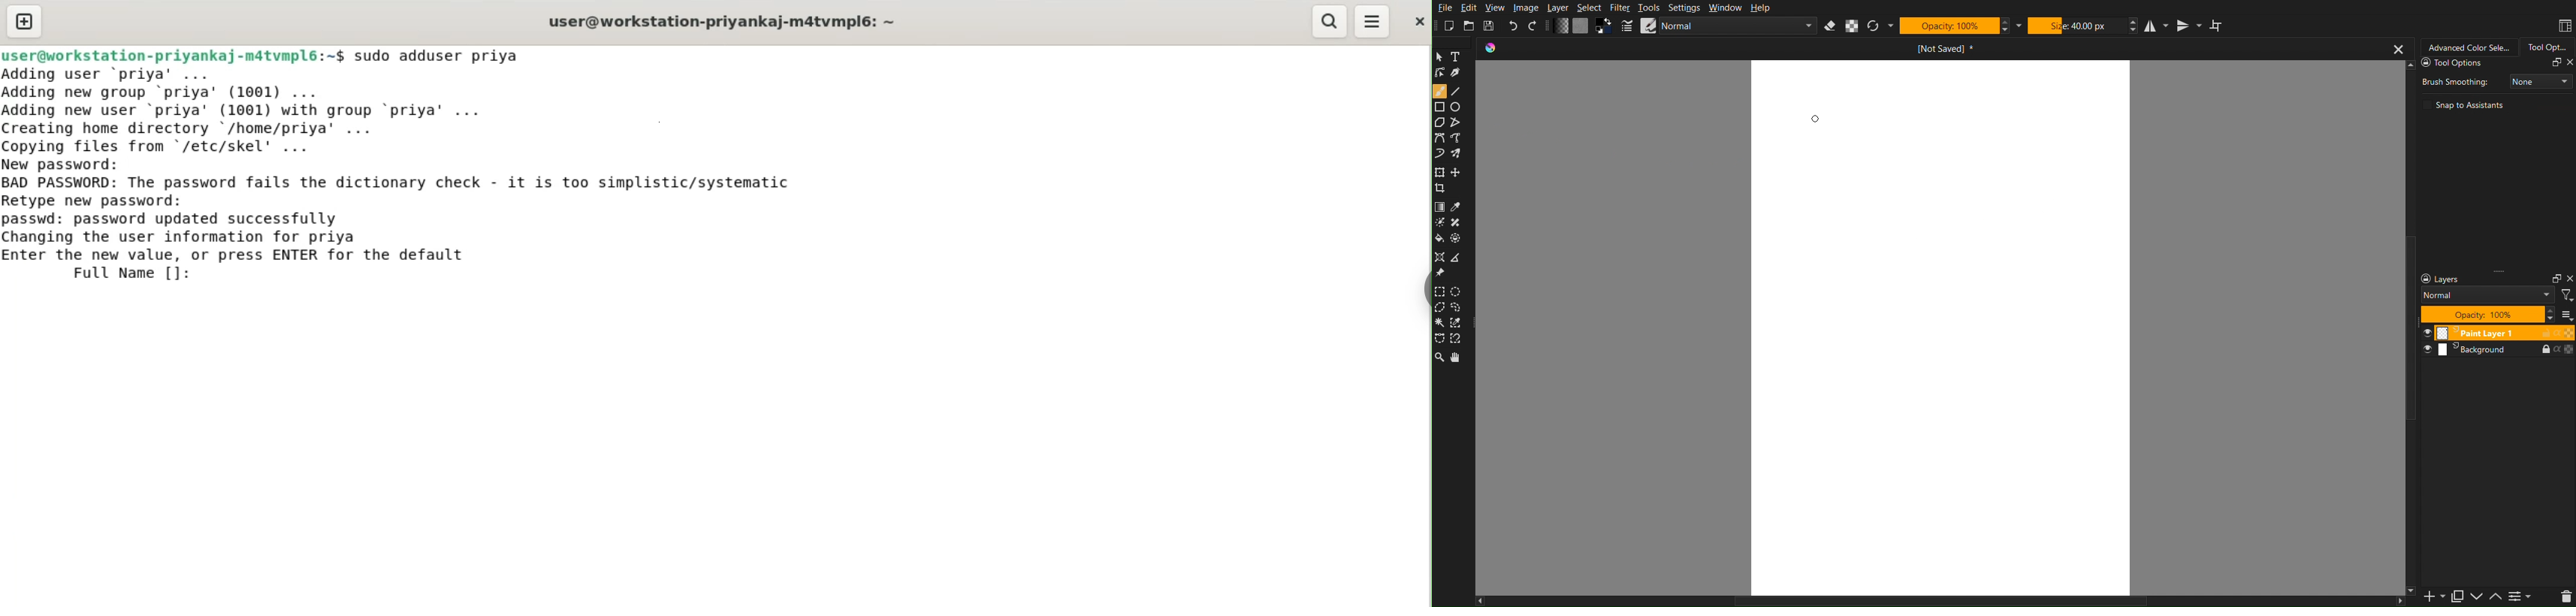 This screenshot has width=2576, height=616. What do you see at coordinates (1441, 255) in the screenshot?
I see `Misc Tools` at bounding box center [1441, 255].